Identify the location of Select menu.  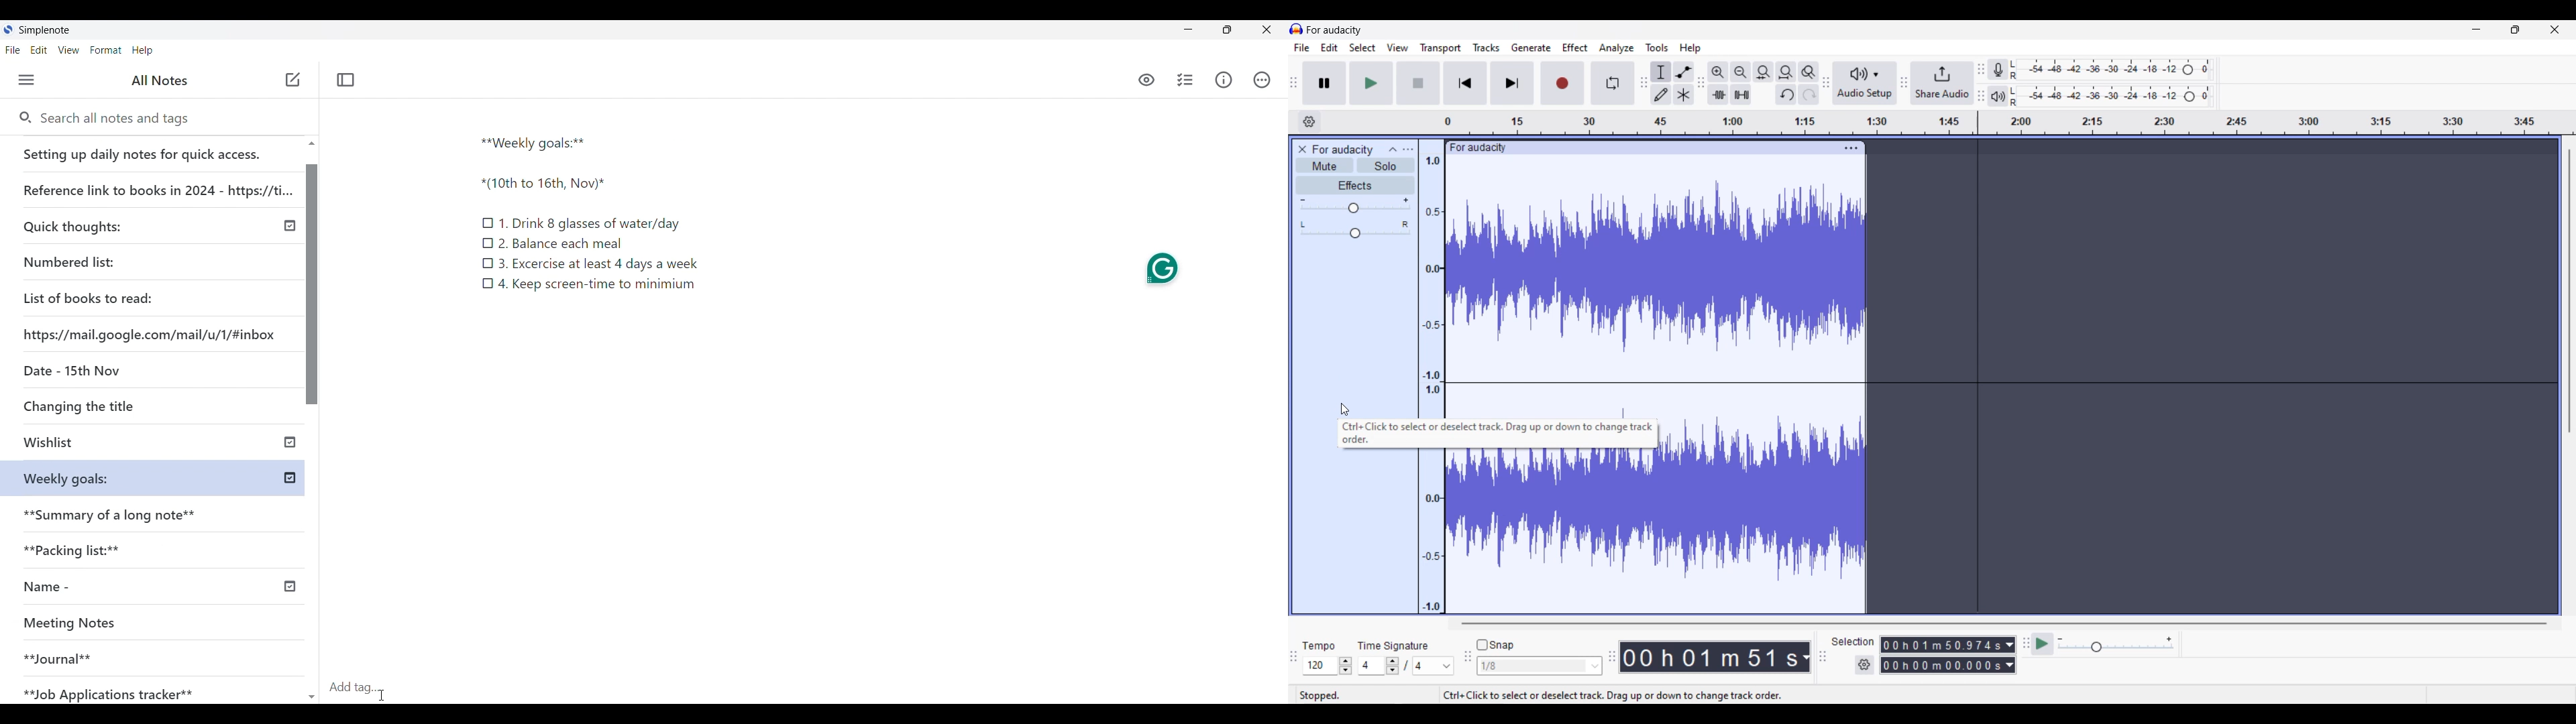
(1362, 47).